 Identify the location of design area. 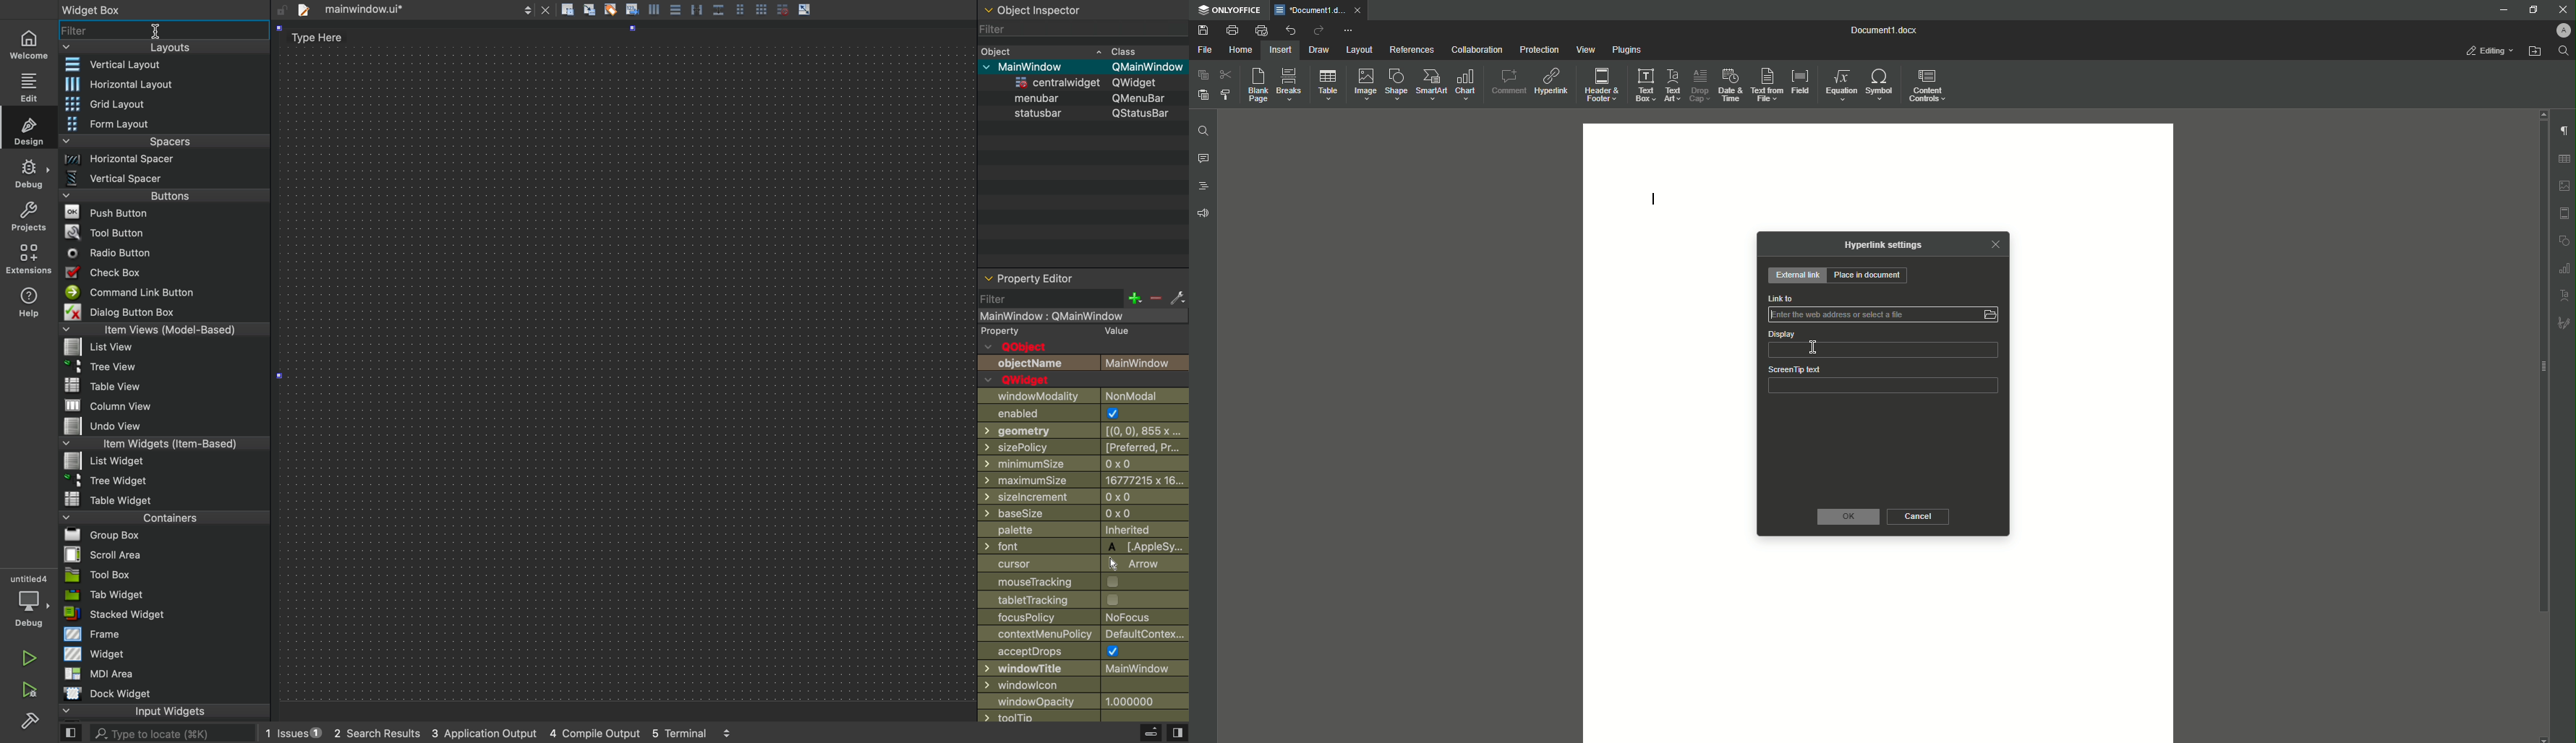
(622, 373).